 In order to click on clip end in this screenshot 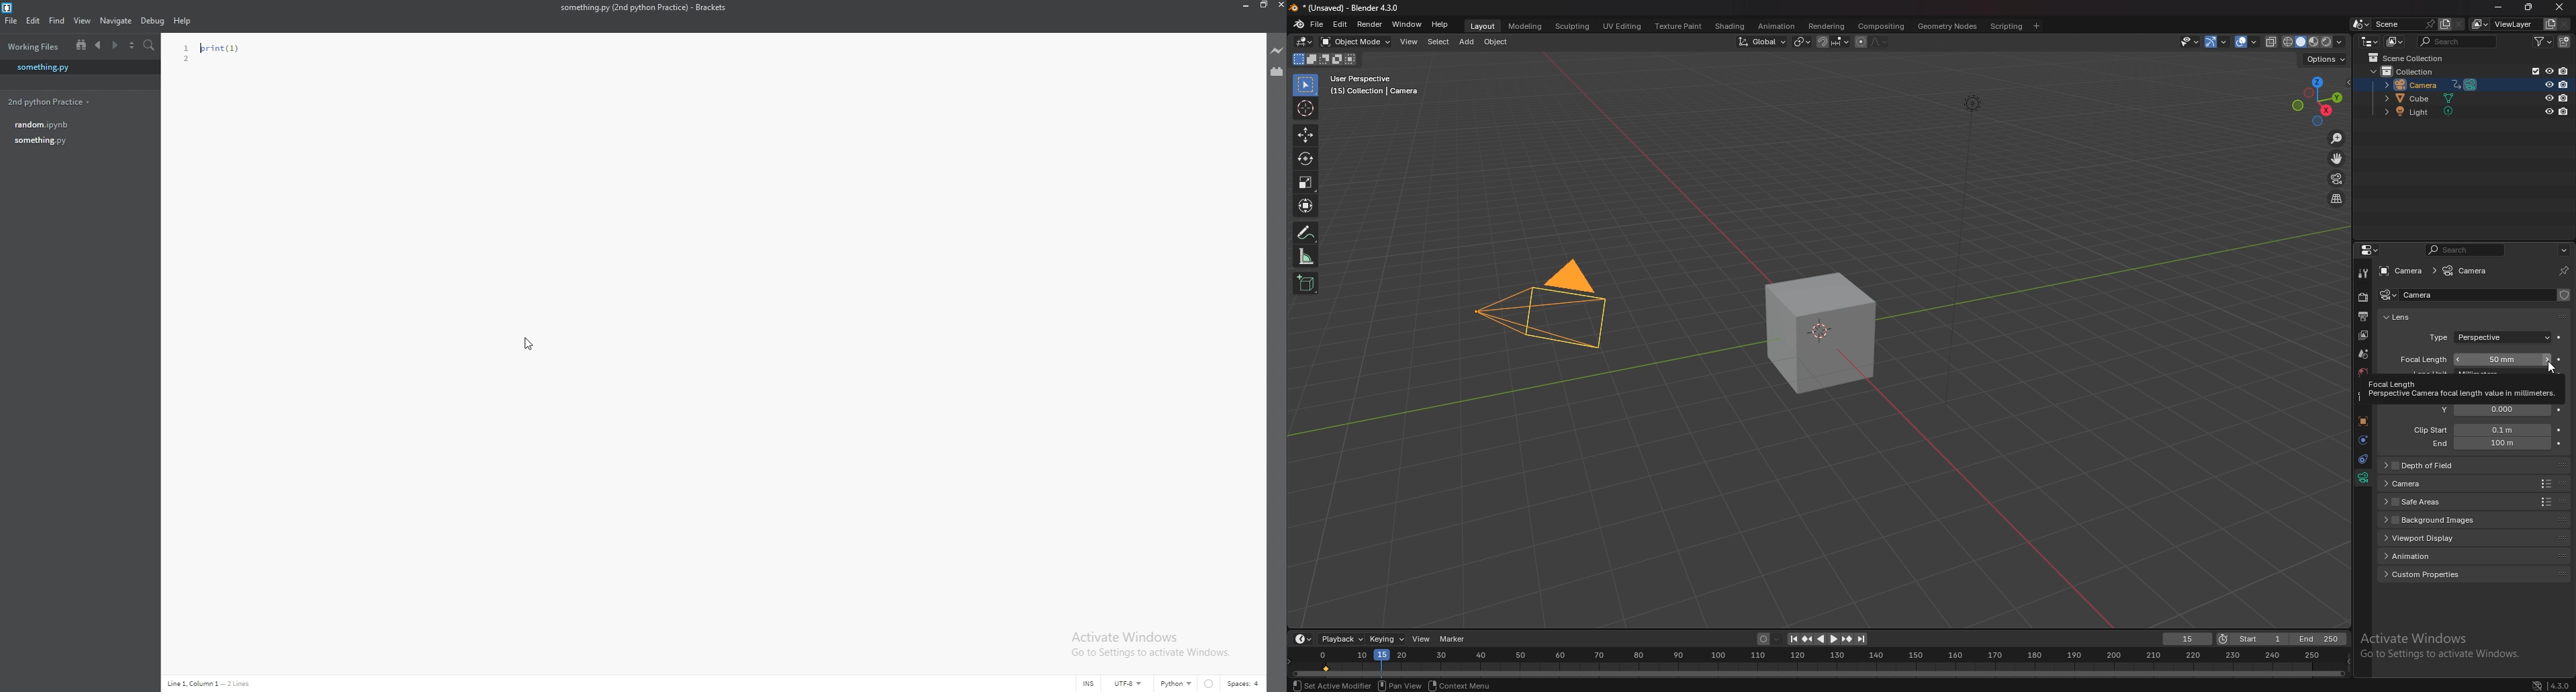, I will do `click(2483, 442)`.